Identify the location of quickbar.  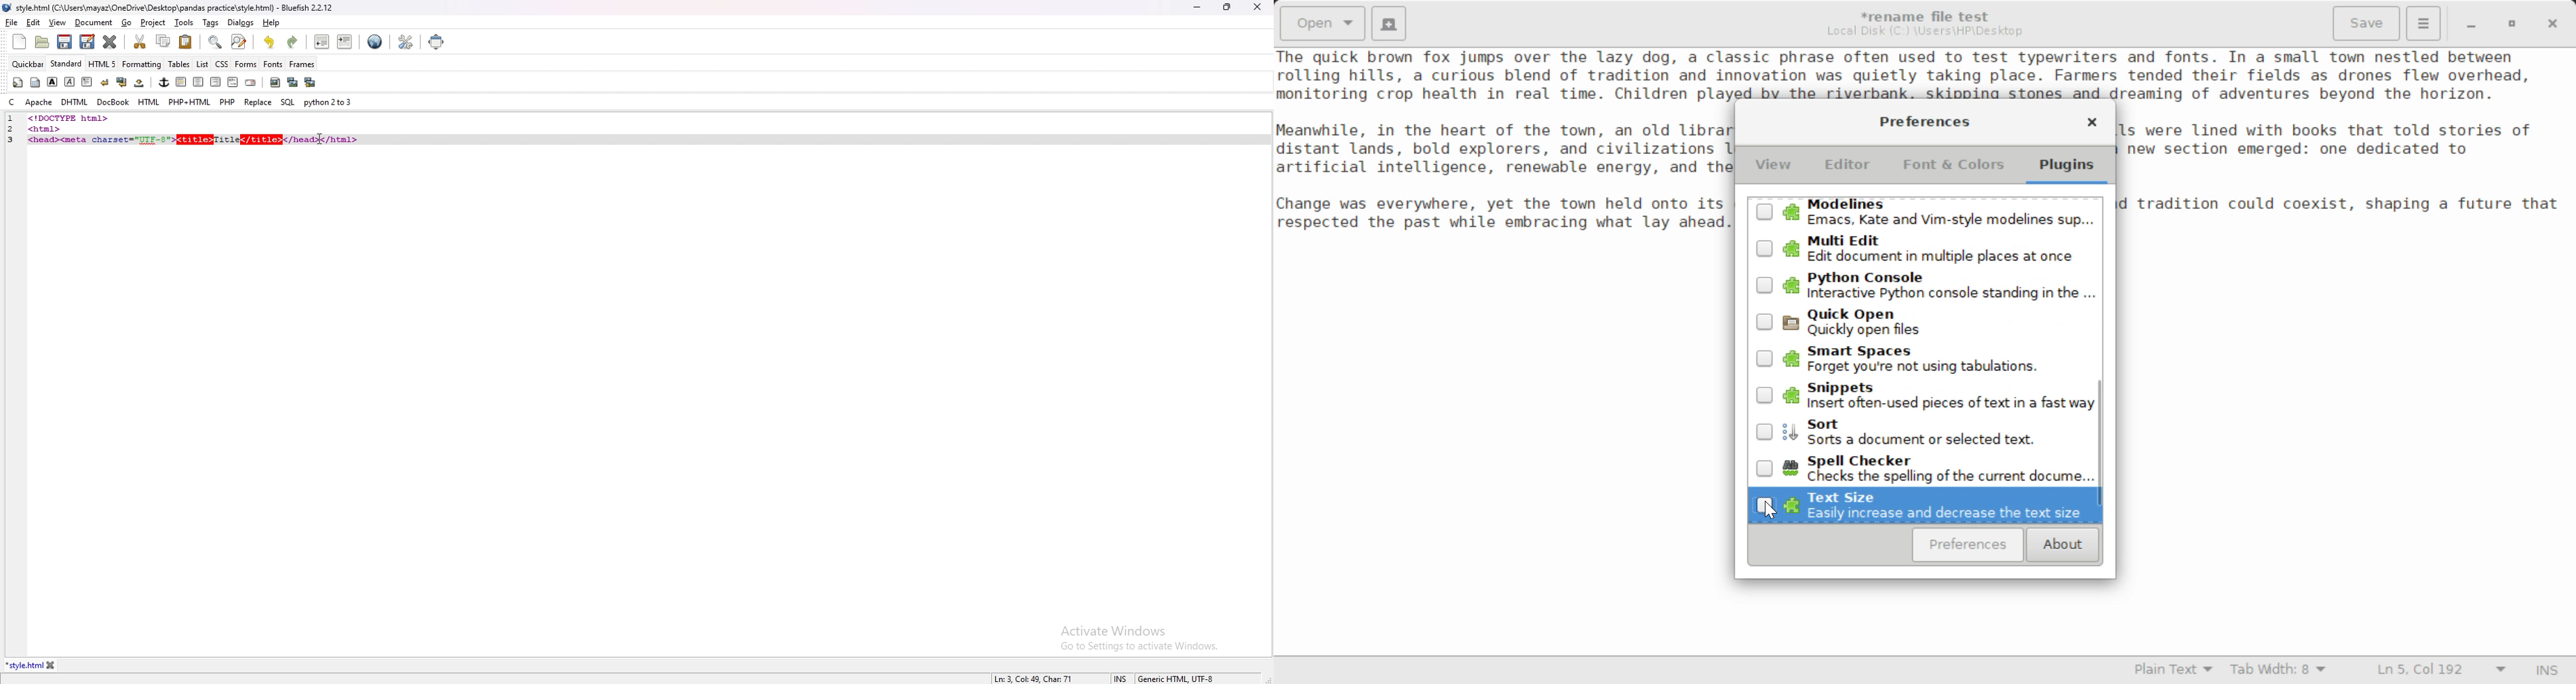
(29, 64).